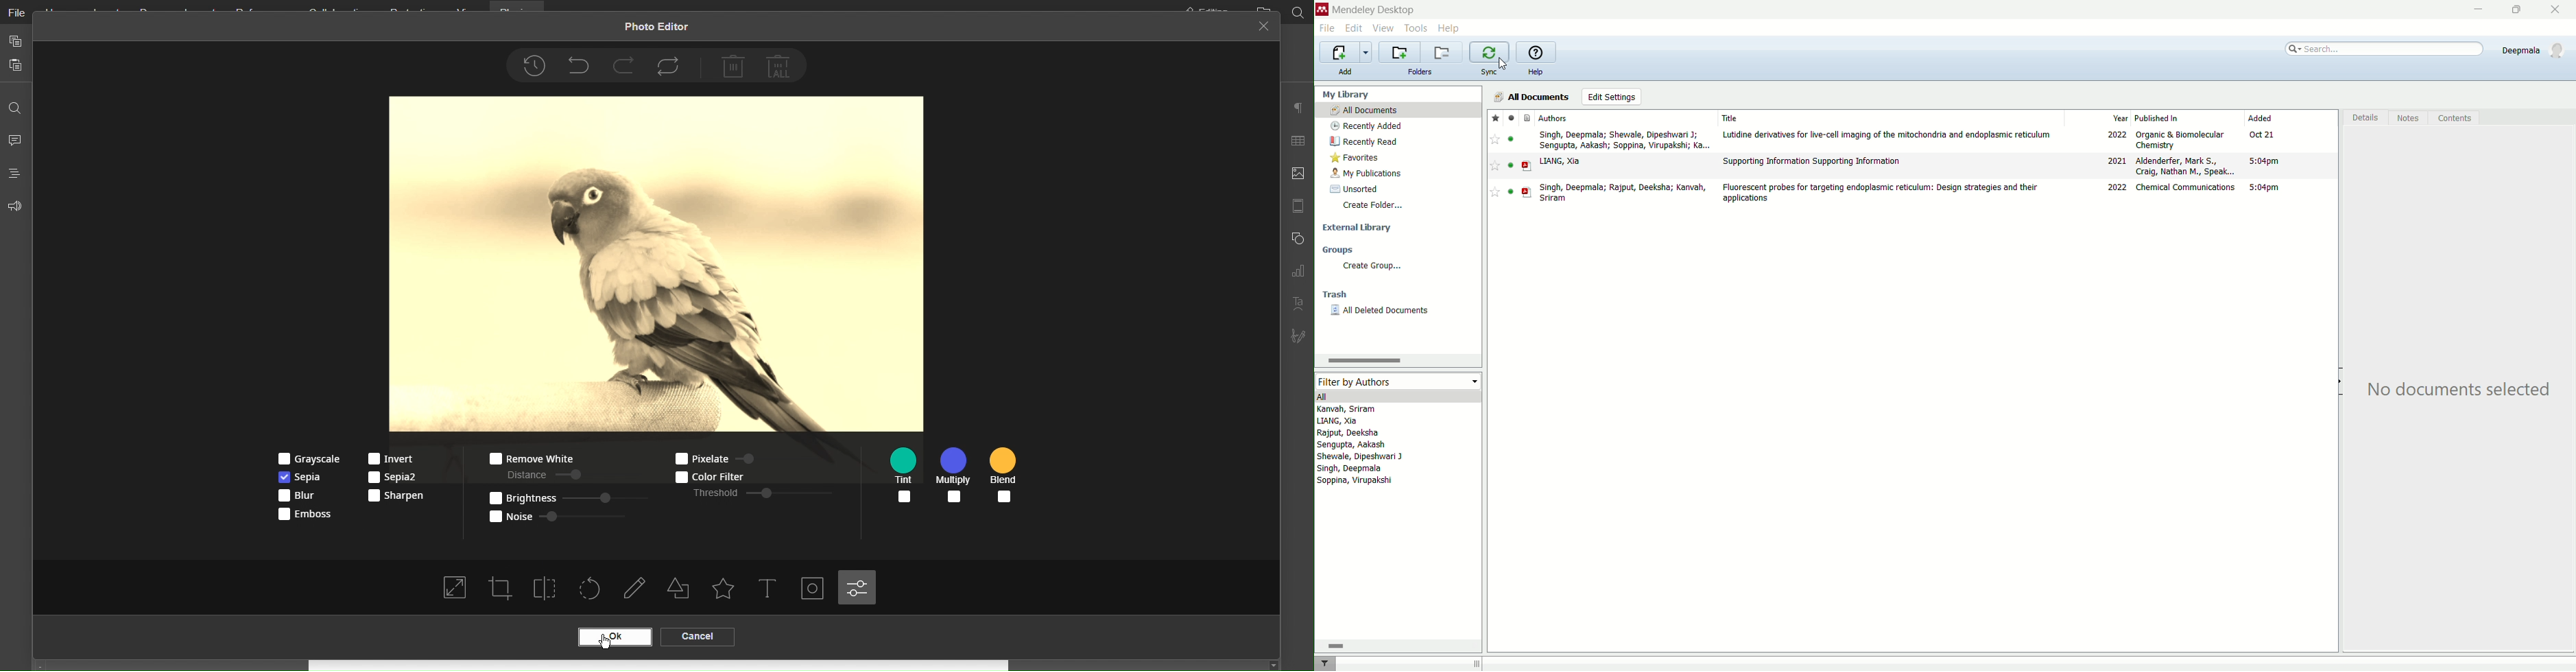  Describe the element at coordinates (2186, 187) in the screenshot. I see `Chemical Communications` at that location.